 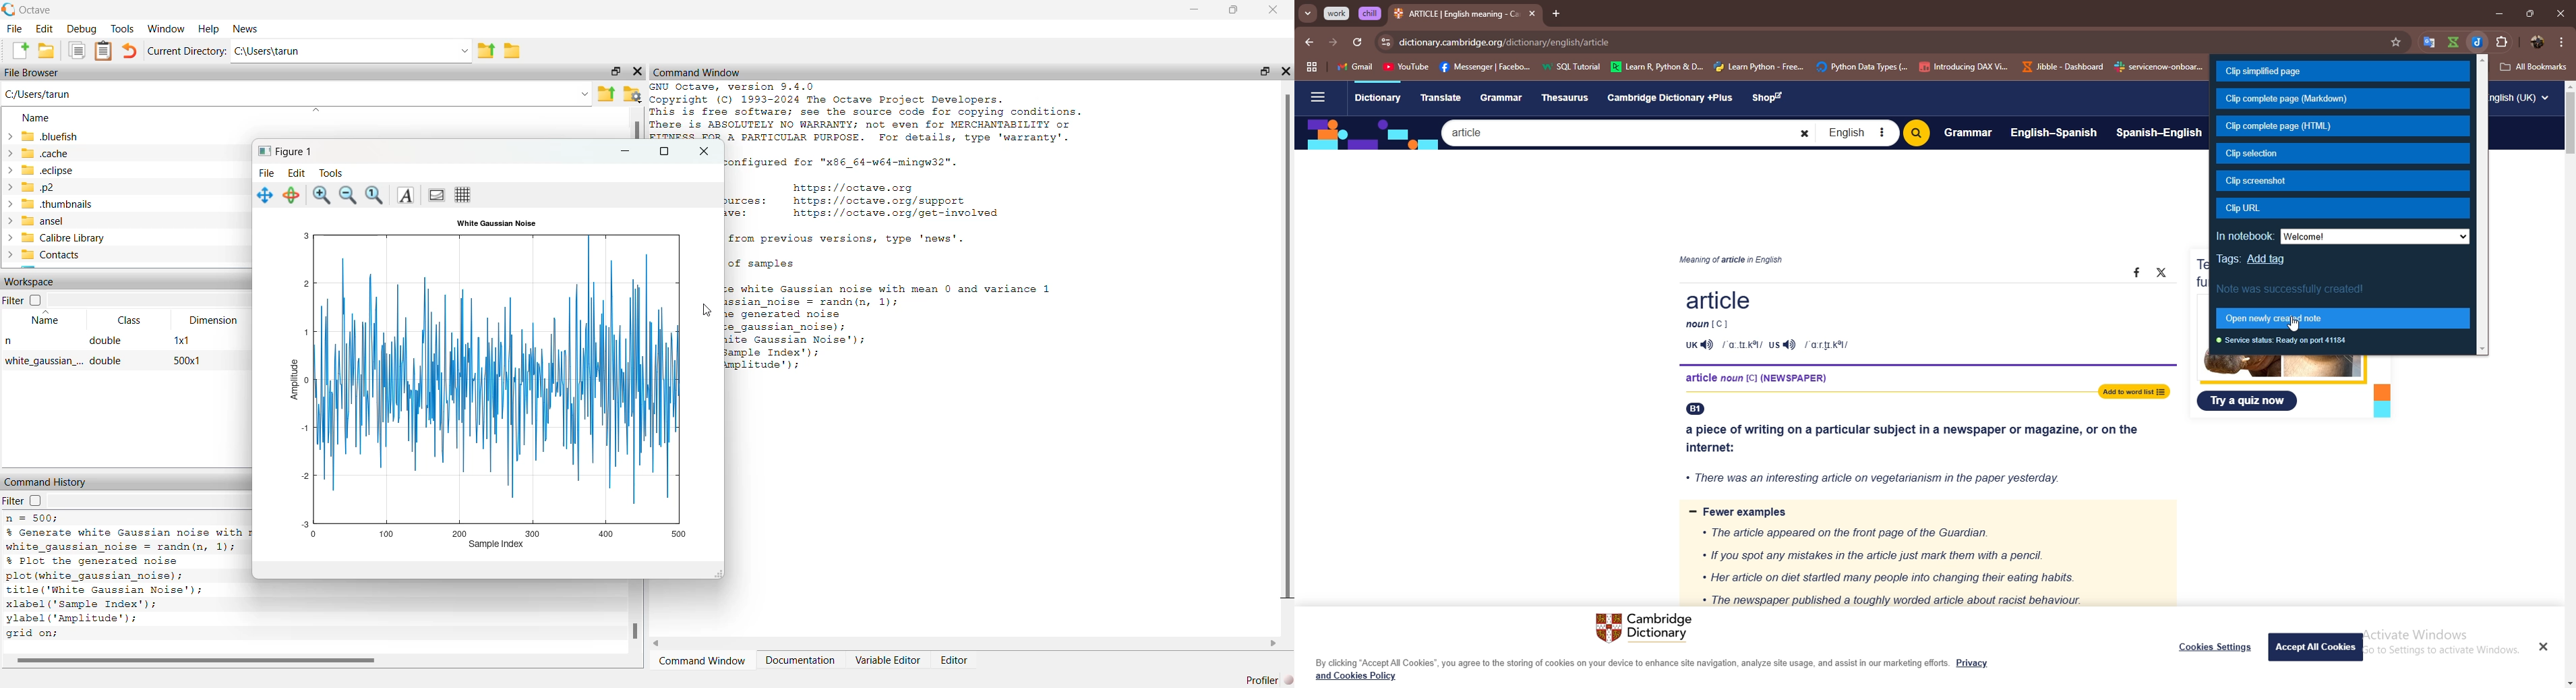 I want to click on close, so click(x=705, y=153).